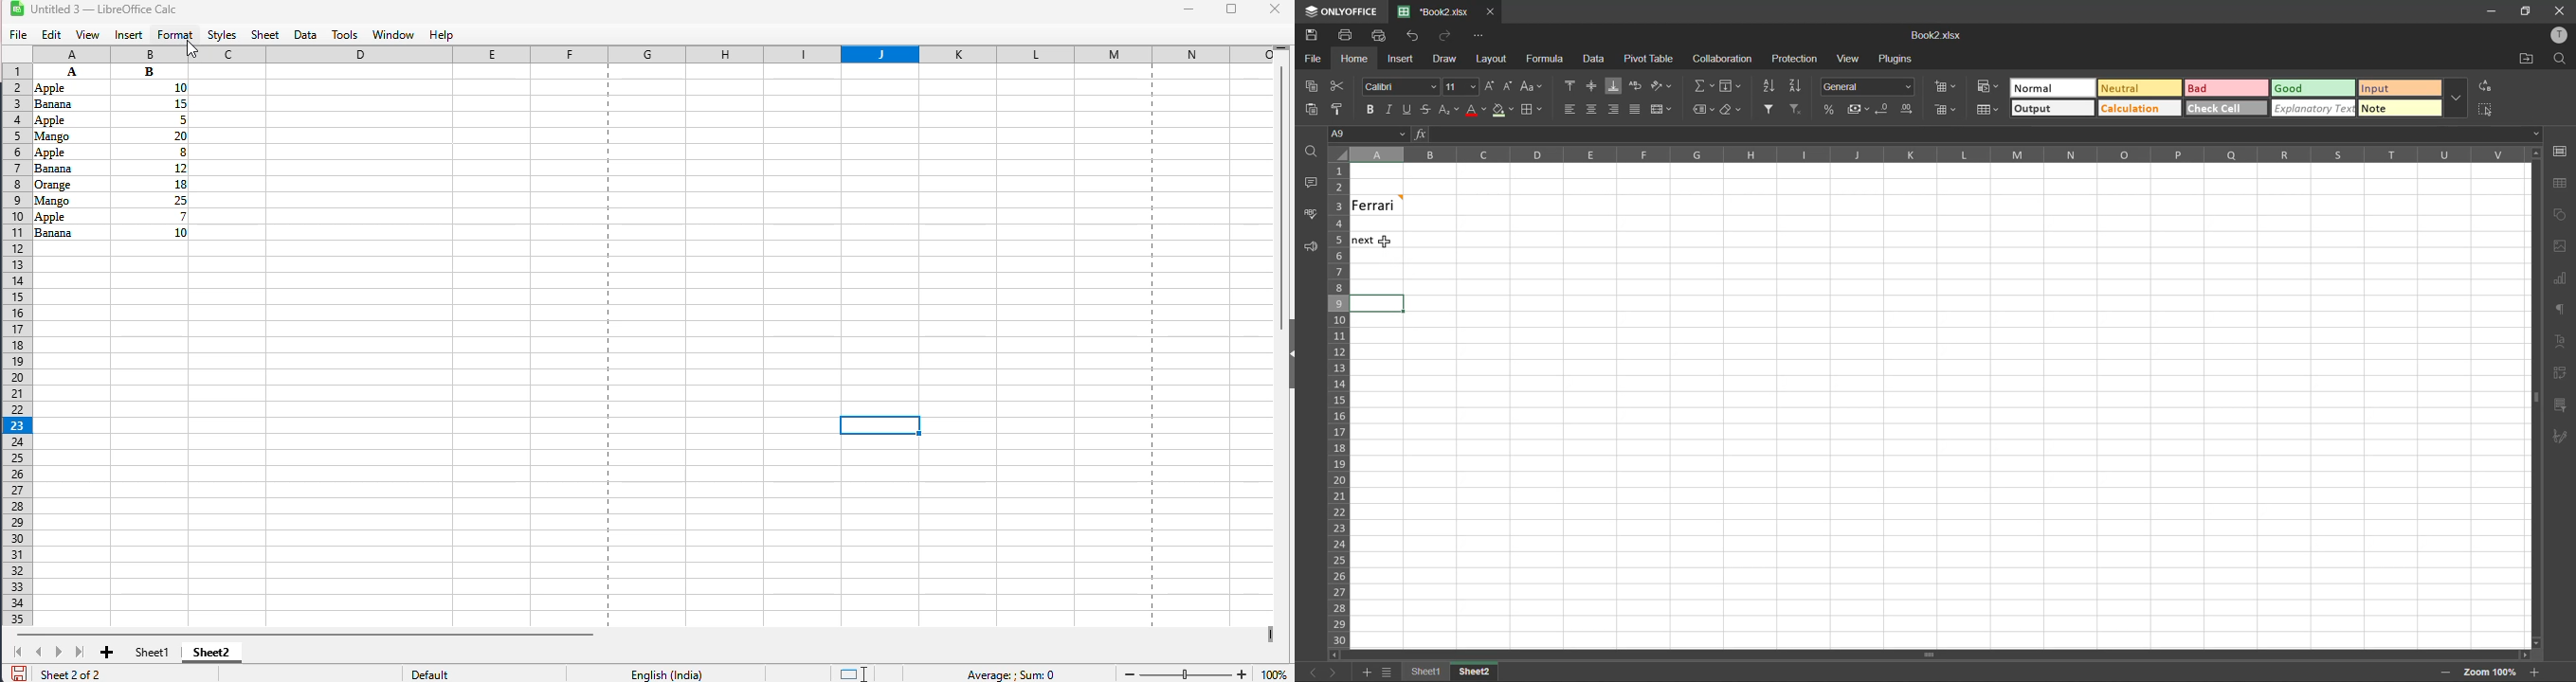 The image size is (2576, 700). Describe the element at coordinates (1347, 35) in the screenshot. I see `print` at that location.